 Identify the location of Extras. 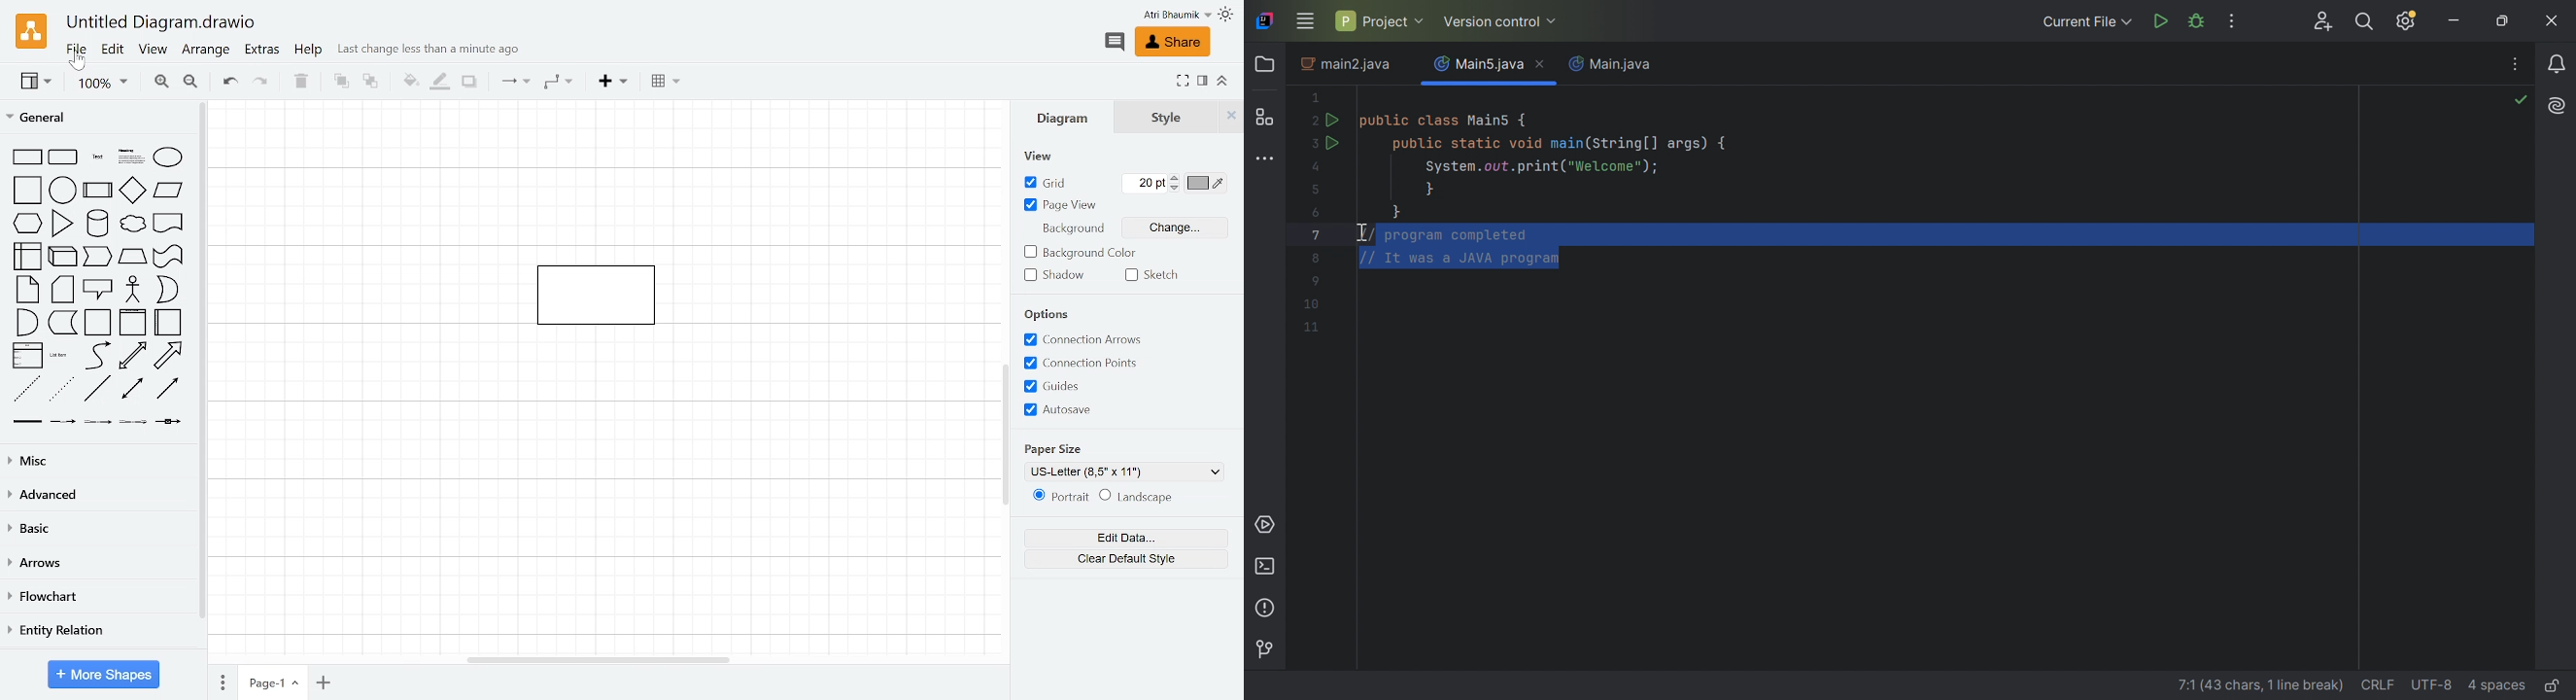
(262, 51).